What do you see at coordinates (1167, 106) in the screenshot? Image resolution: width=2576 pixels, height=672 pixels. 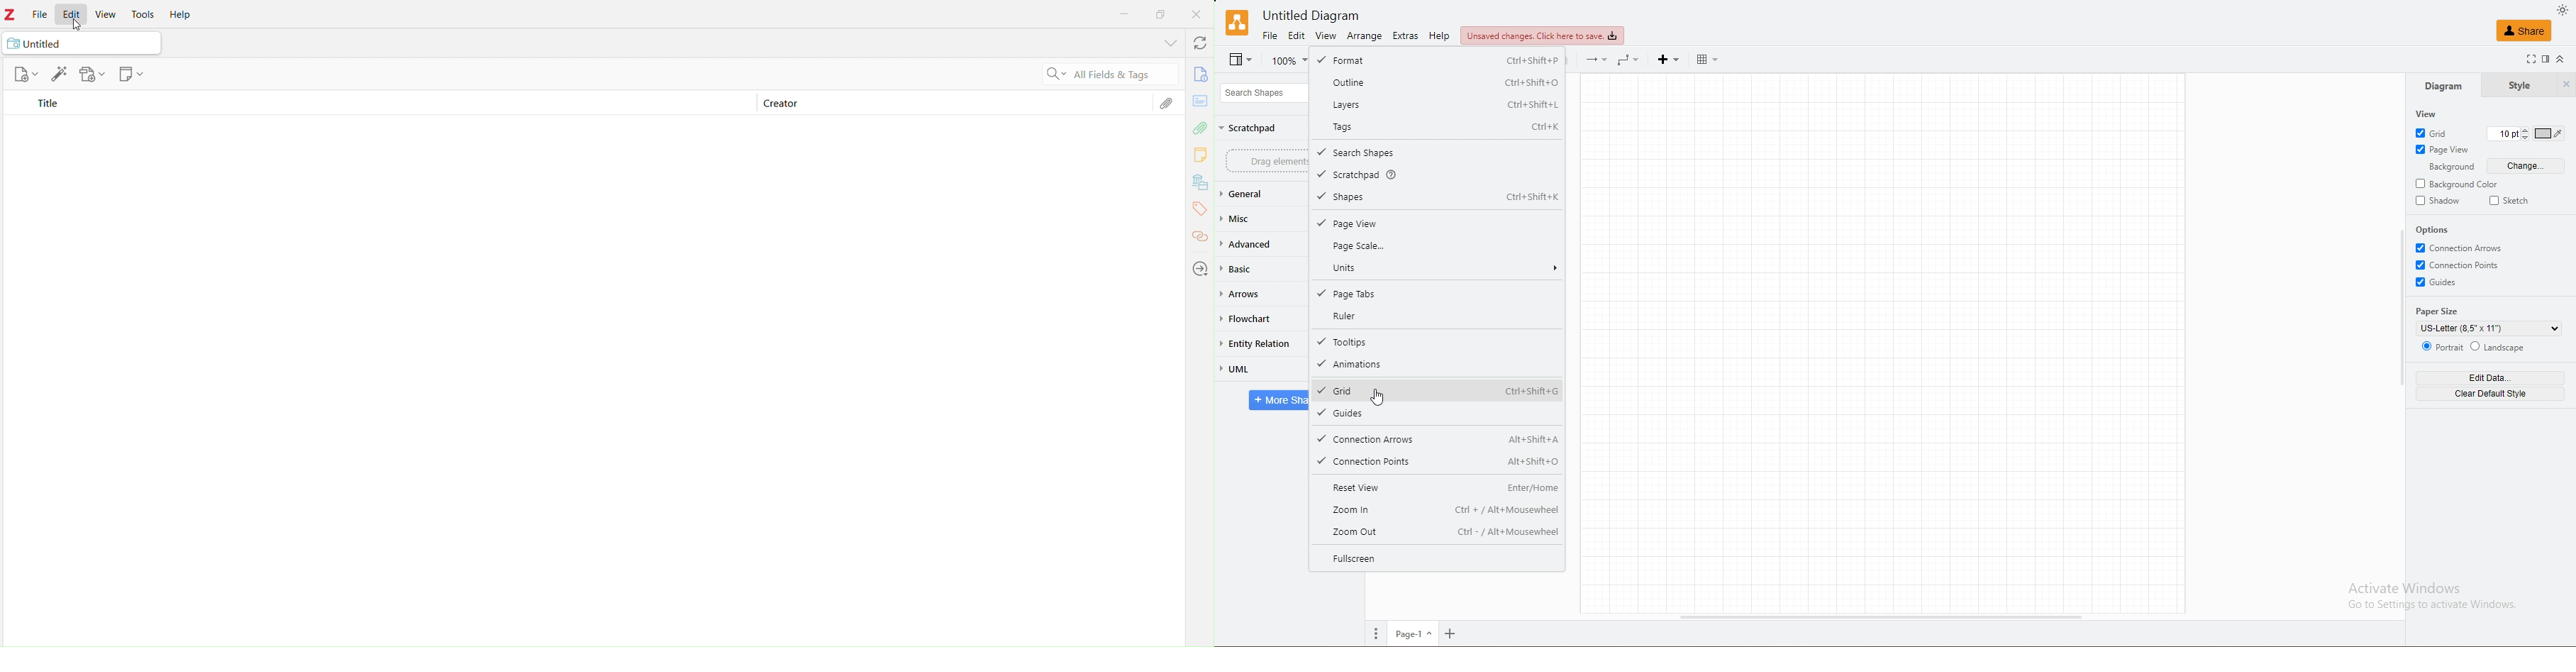 I see `Attachment` at bounding box center [1167, 106].